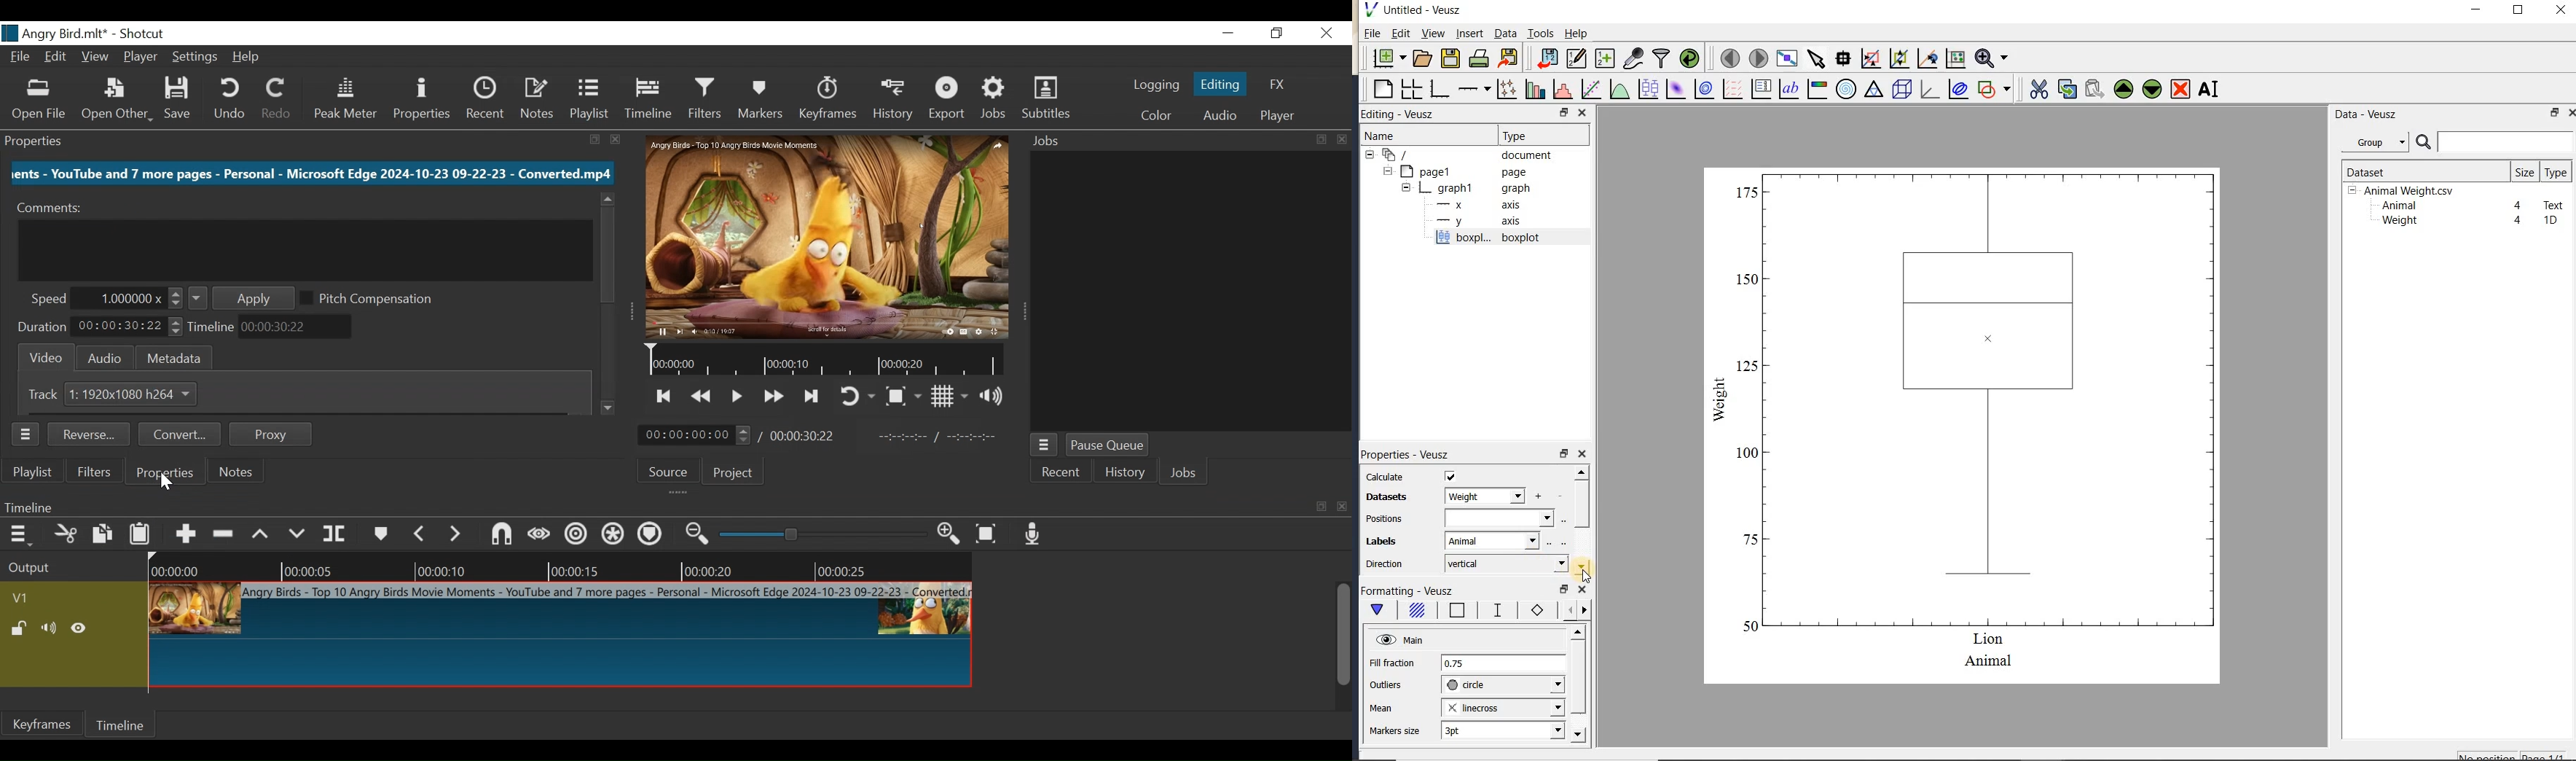 The height and width of the screenshot is (784, 2576). What do you see at coordinates (2556, 112) in the screenshot?
I see `restore` at bounding box center [2556, 112].